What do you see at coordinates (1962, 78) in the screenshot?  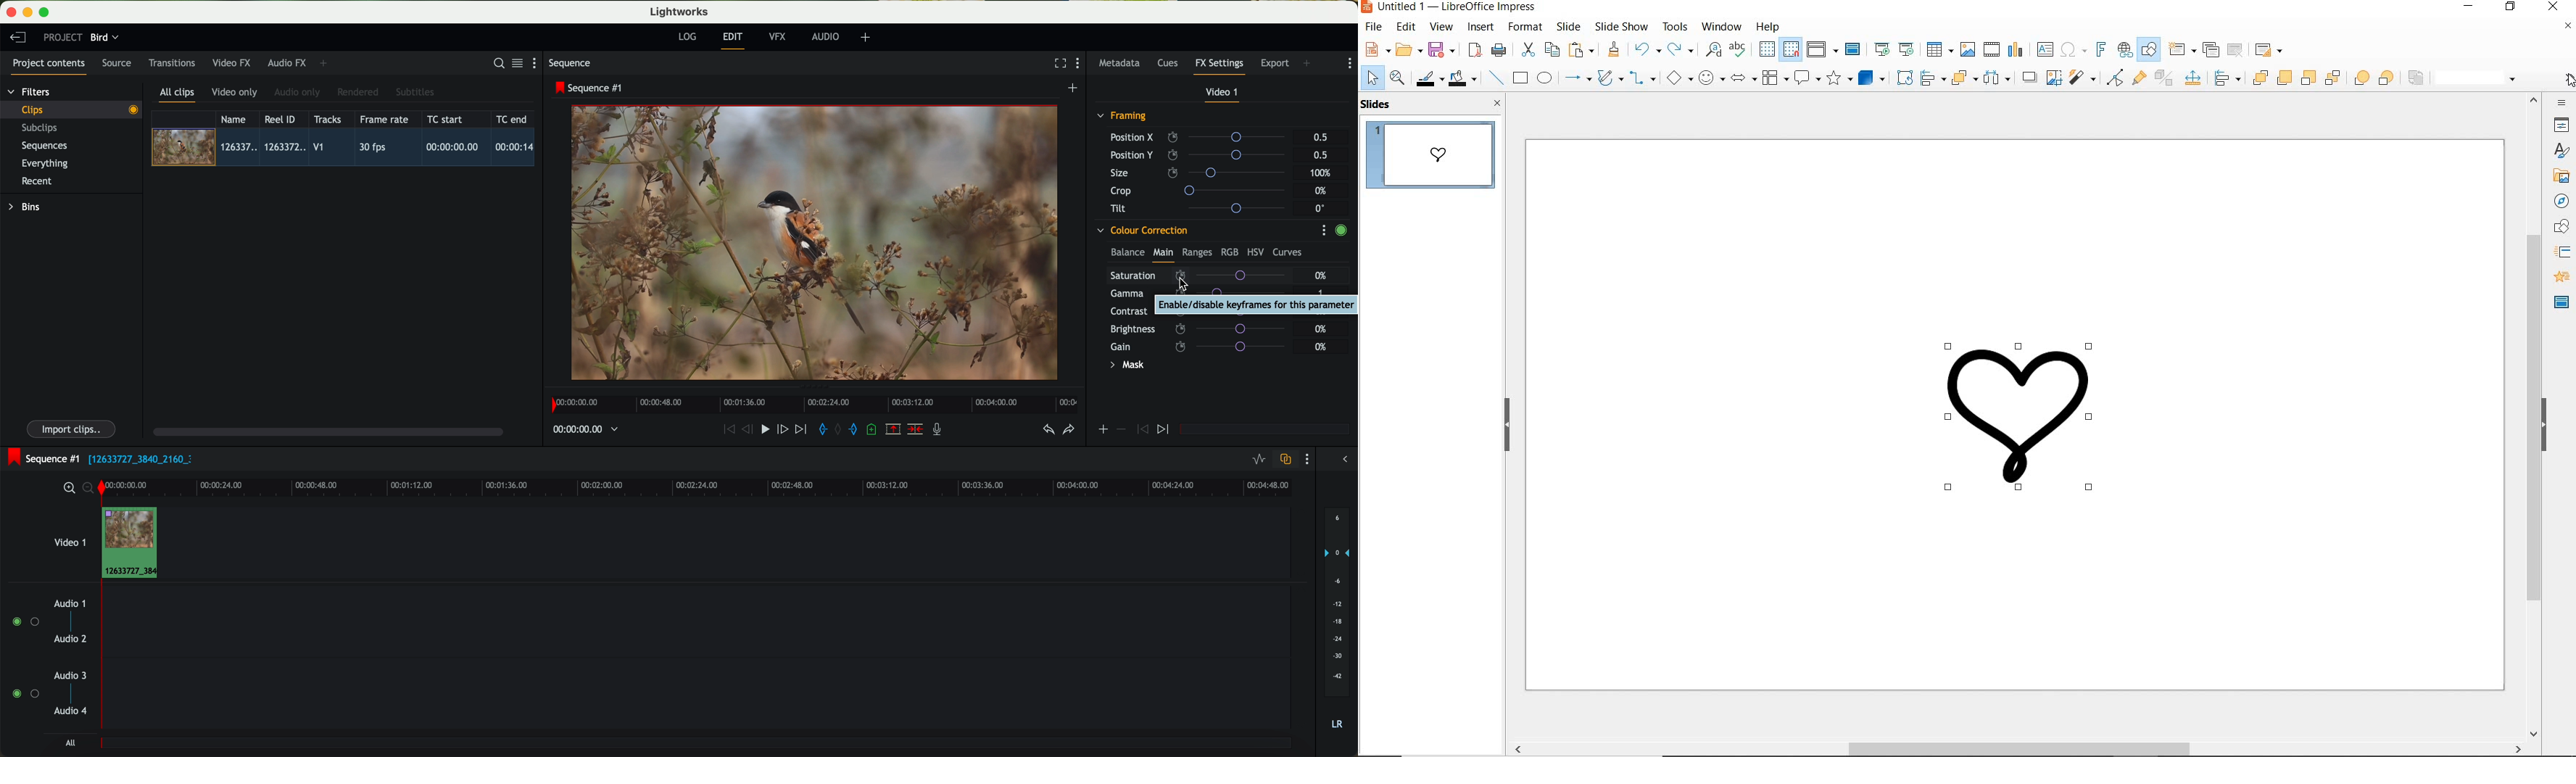 I see `arrange` at bounding box center [1962, 78].